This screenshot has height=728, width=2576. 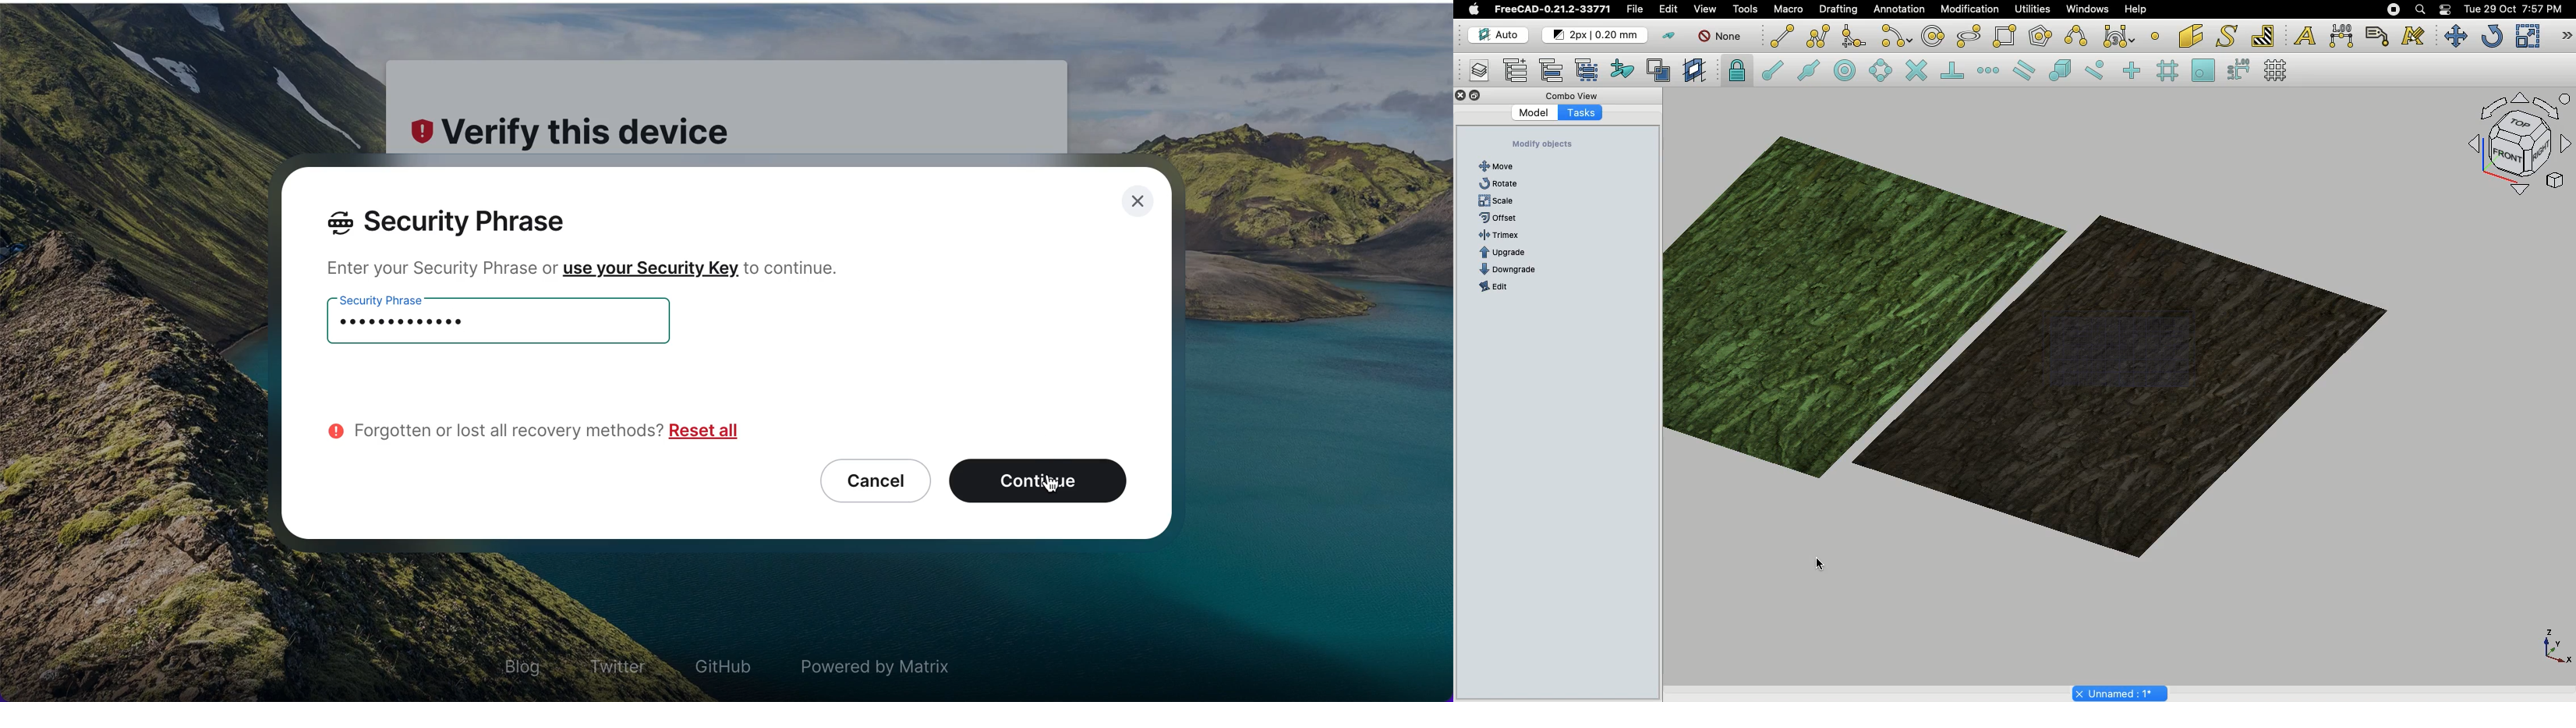 I want to click on Shape from text, so click(x=2229, y=37).